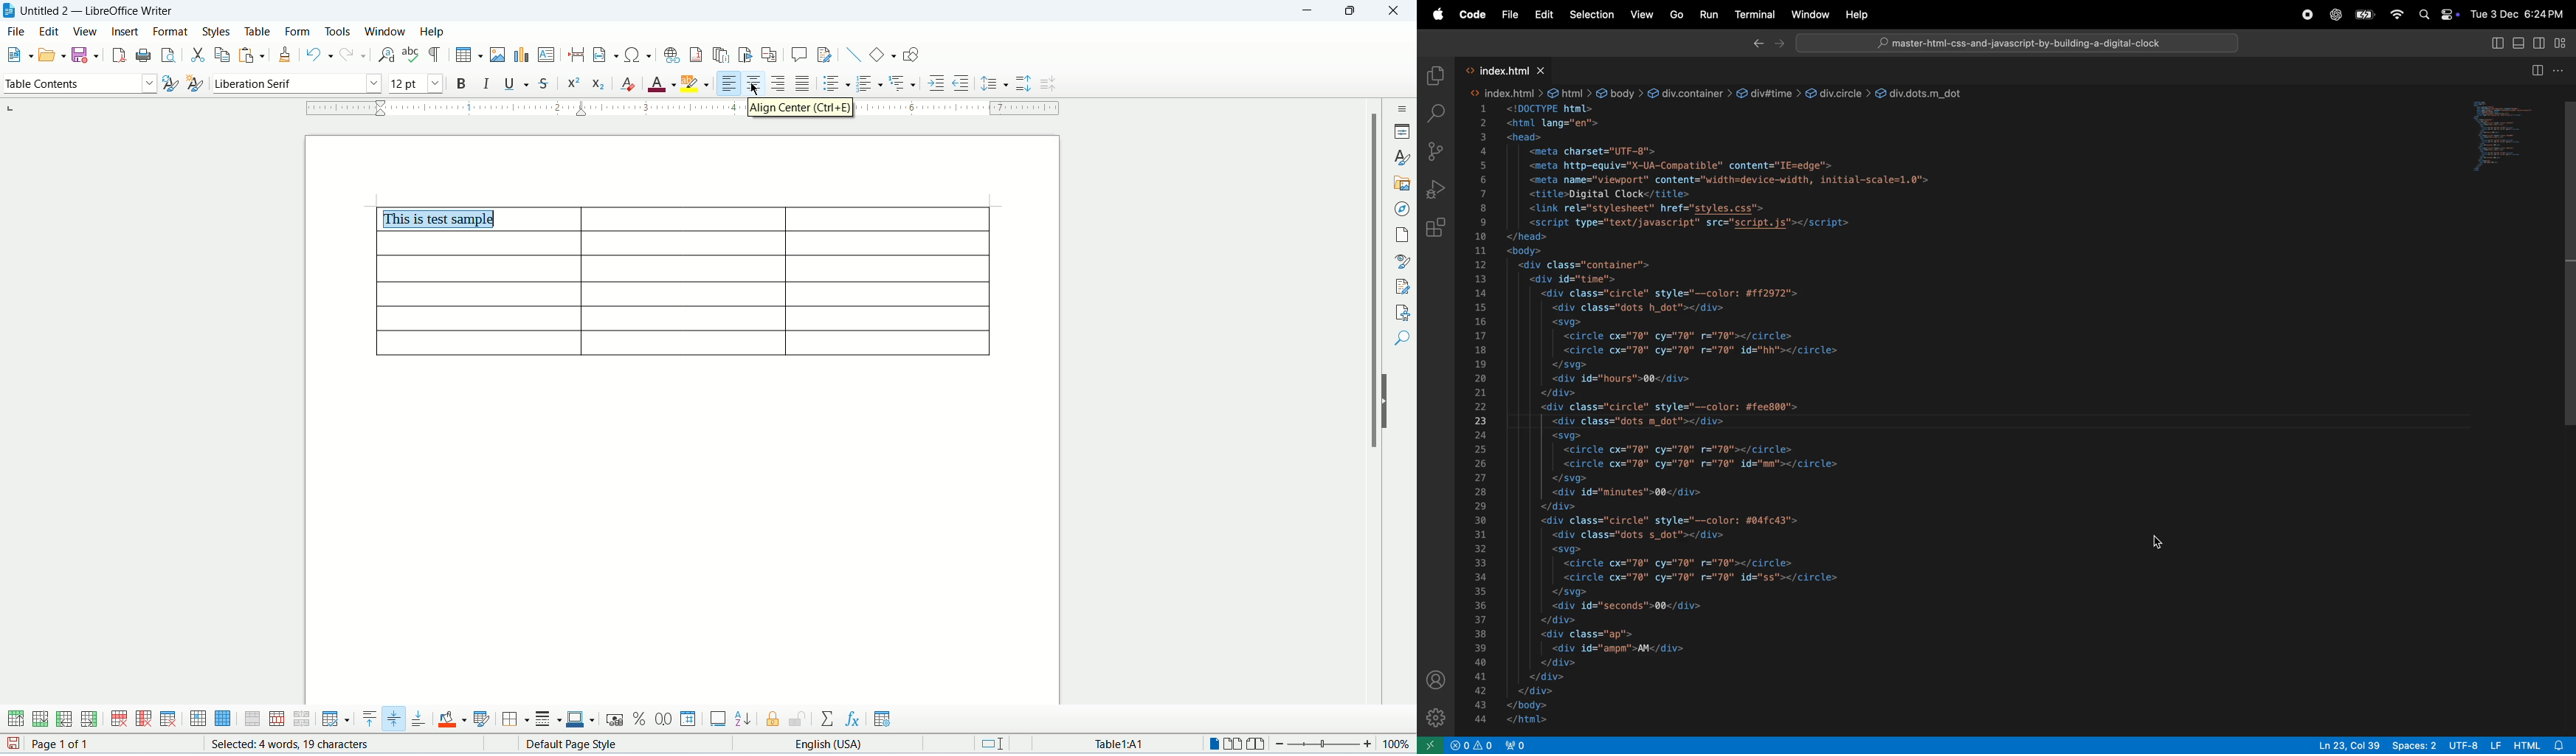 Image resolution: width=2576 pixels, height=756 pixels. What do you see at coordinates (87, 744) in the screenshot?
I see `page count` at bounding box center [87, 744].